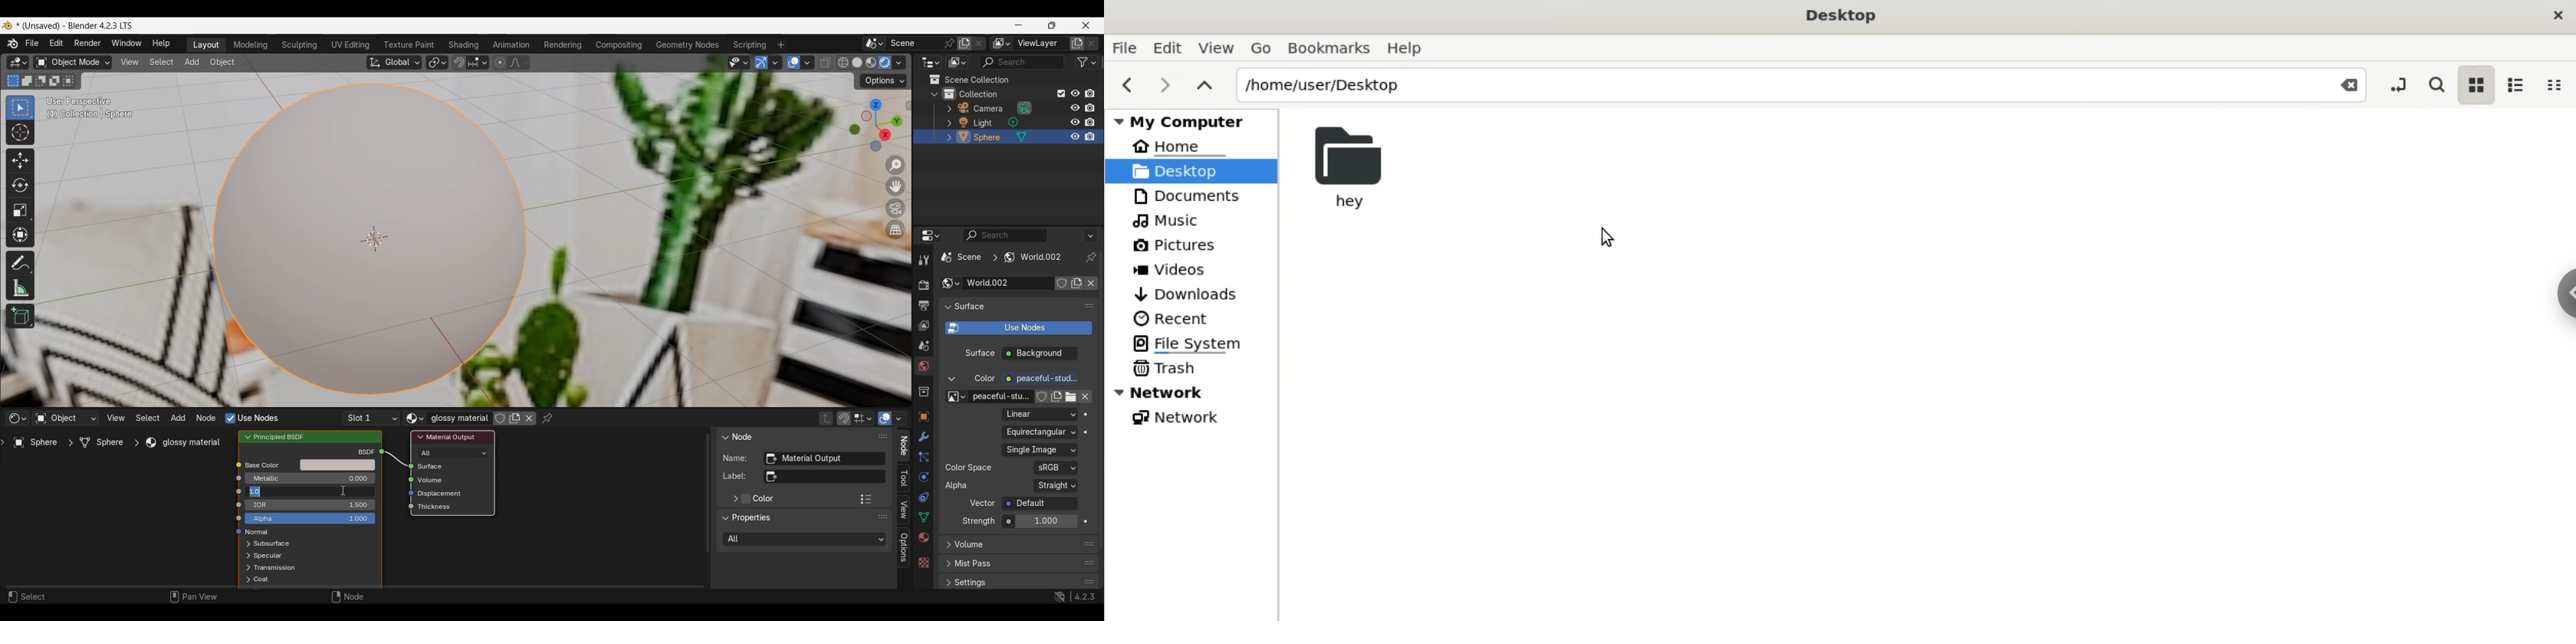 The height and width of the screenshot is (644, 2576). I want to click on normal, so click(257, 532).